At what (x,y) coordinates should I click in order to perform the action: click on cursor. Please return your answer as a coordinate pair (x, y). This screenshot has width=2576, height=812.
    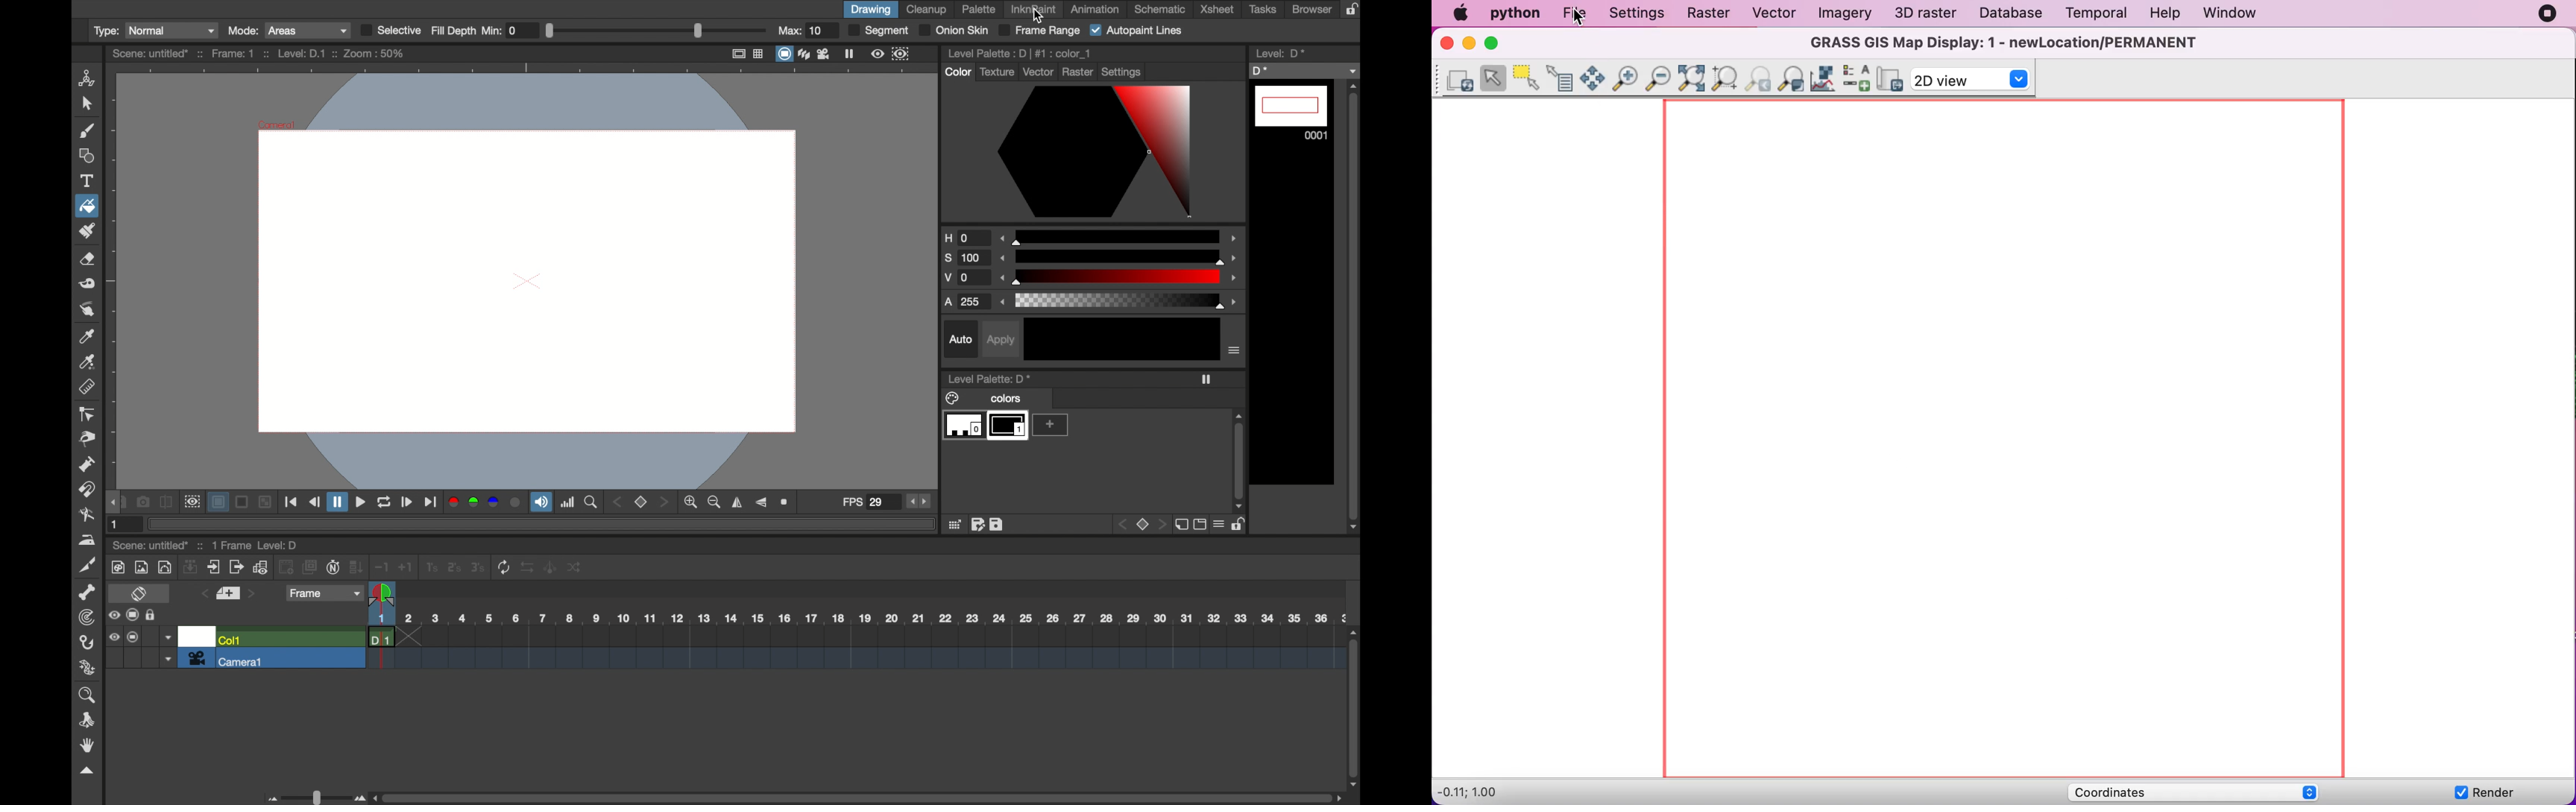
    Looking at the image, I should click on (1038, 16).